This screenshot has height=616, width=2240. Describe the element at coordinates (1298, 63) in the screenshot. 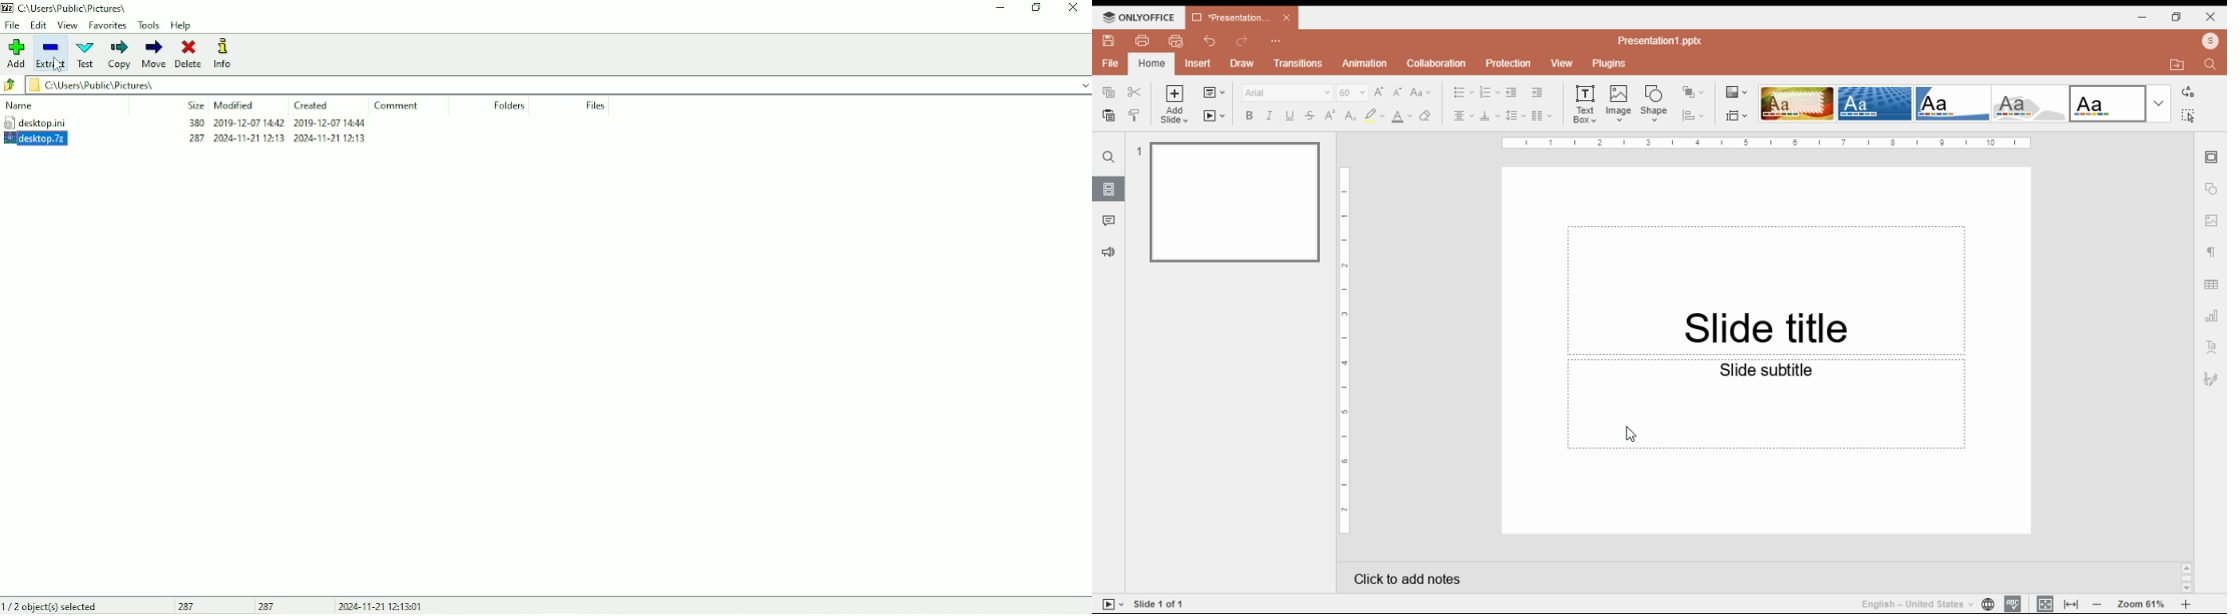

I see `transitions` at that location.